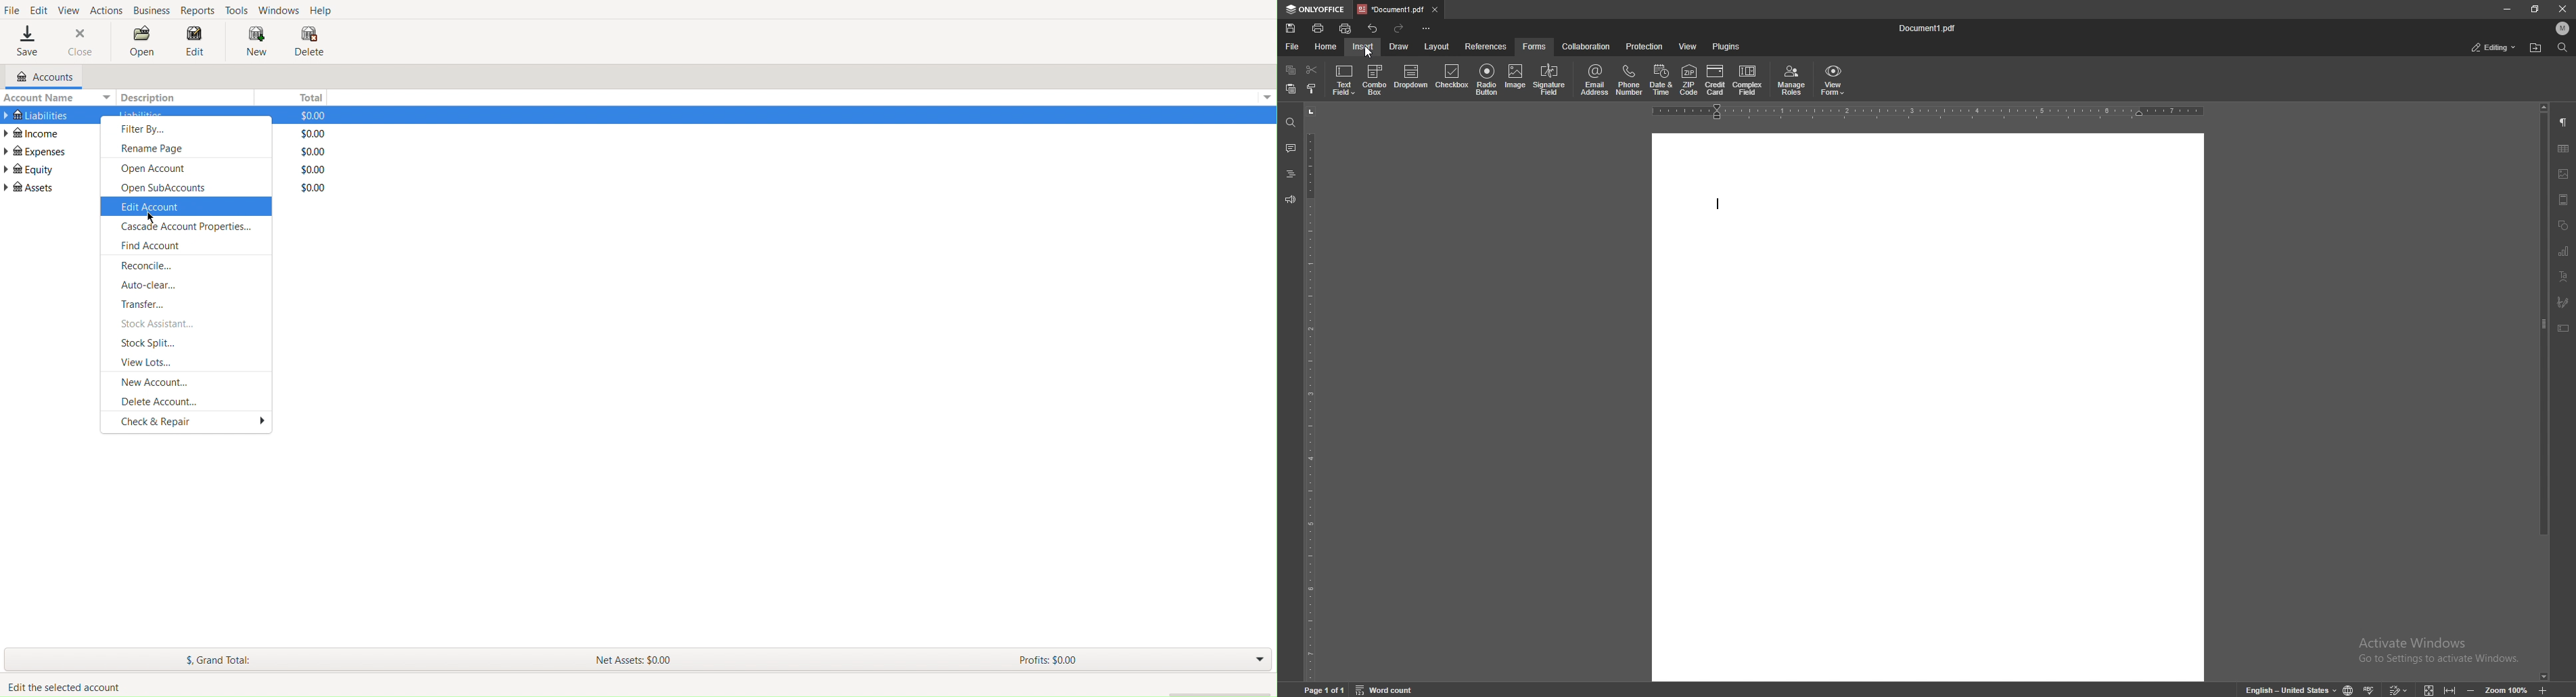 The image size is (2576, 700). I want to click on tab, so click(1390, 9).